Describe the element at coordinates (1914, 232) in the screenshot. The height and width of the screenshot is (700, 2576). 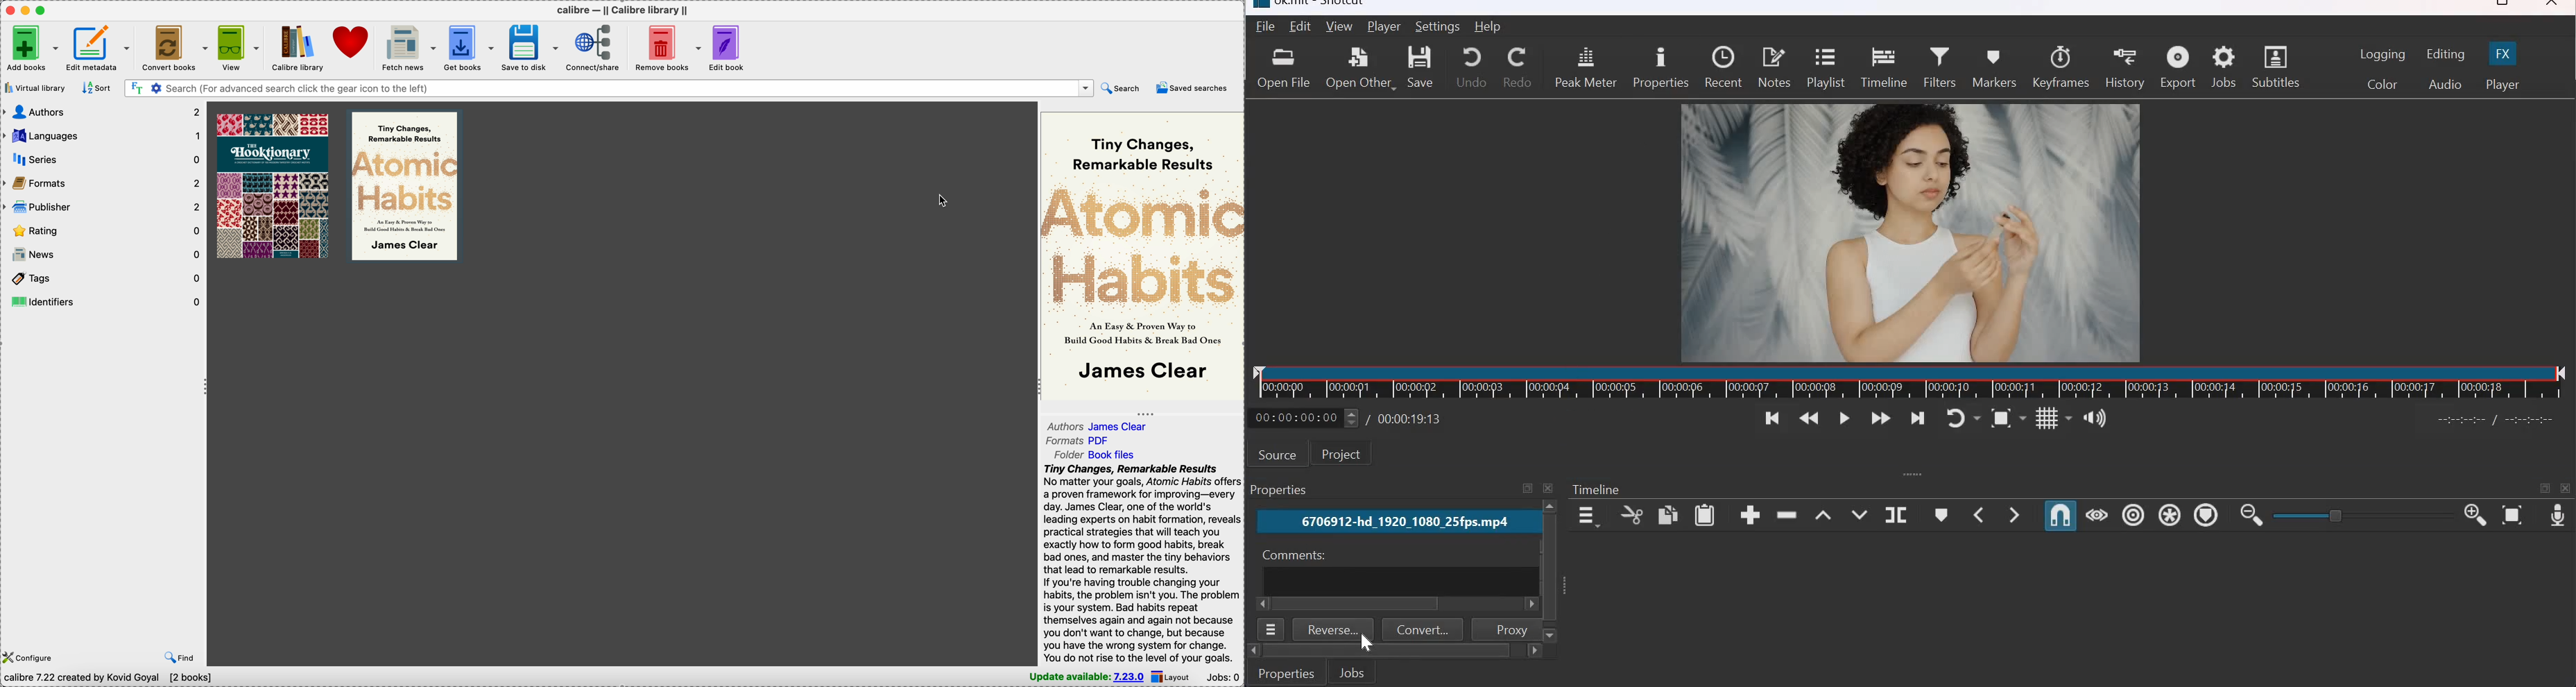
I see `canvas` at that location.